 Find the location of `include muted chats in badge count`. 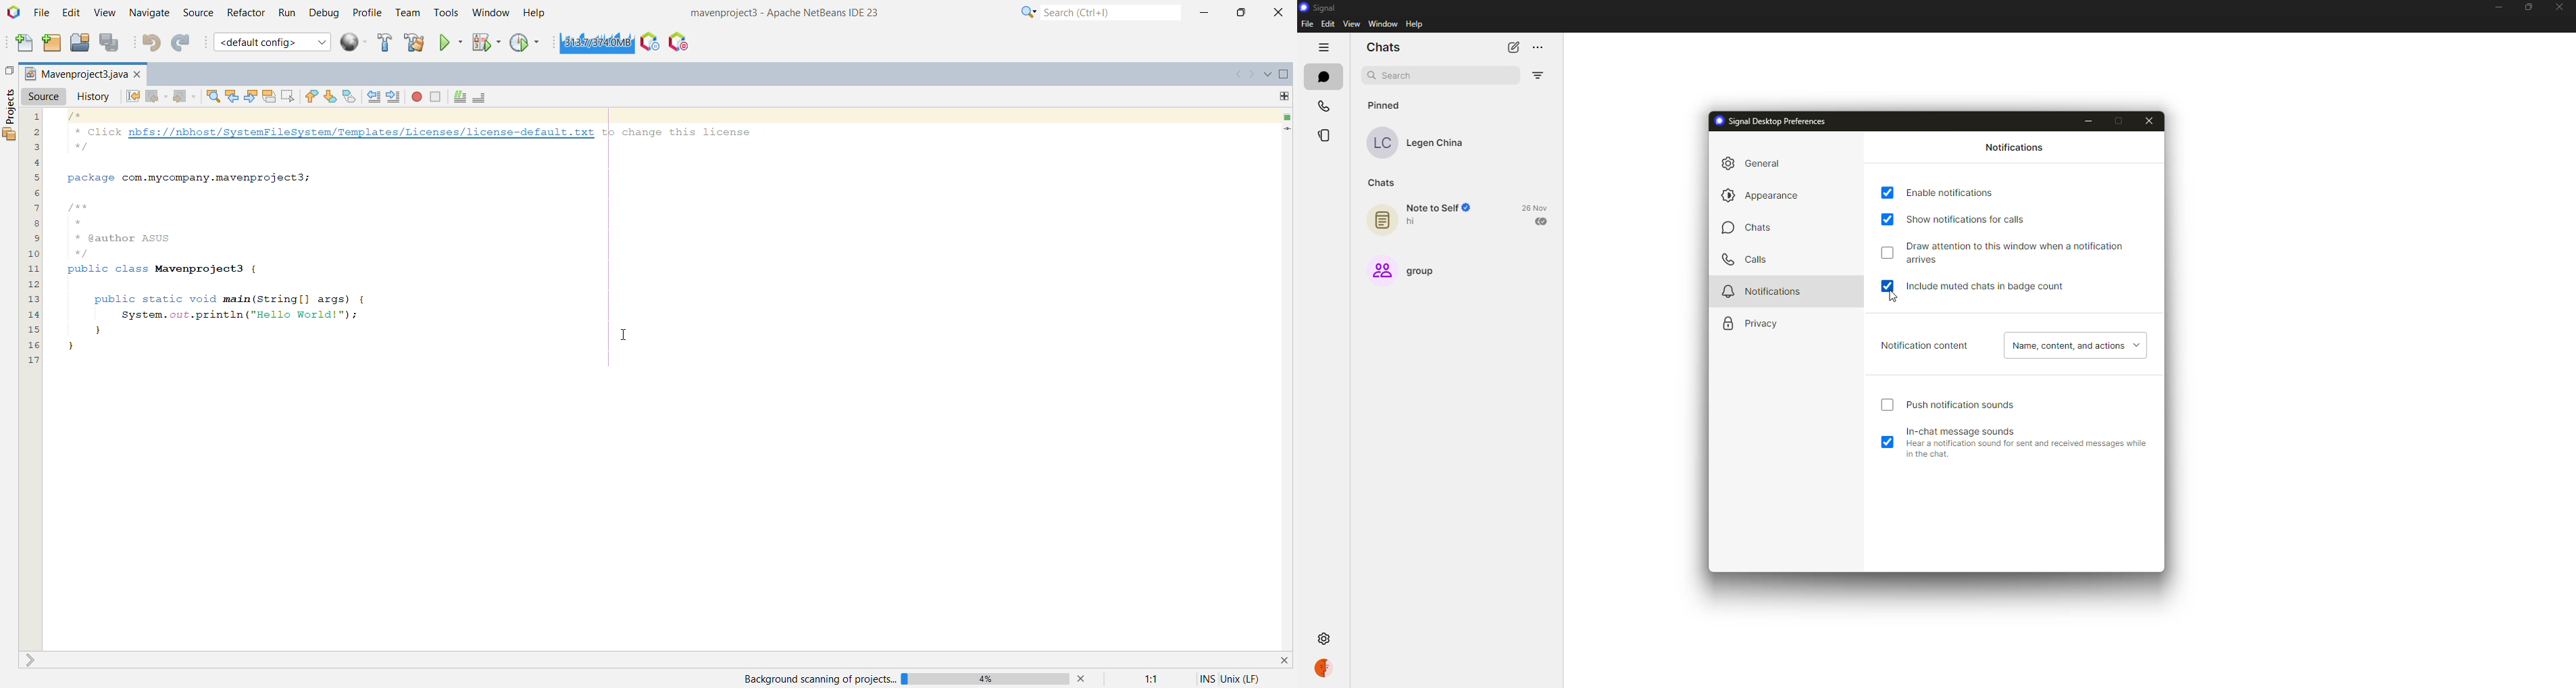

include muted chats in badge count is located at coordinates (1981, 287).